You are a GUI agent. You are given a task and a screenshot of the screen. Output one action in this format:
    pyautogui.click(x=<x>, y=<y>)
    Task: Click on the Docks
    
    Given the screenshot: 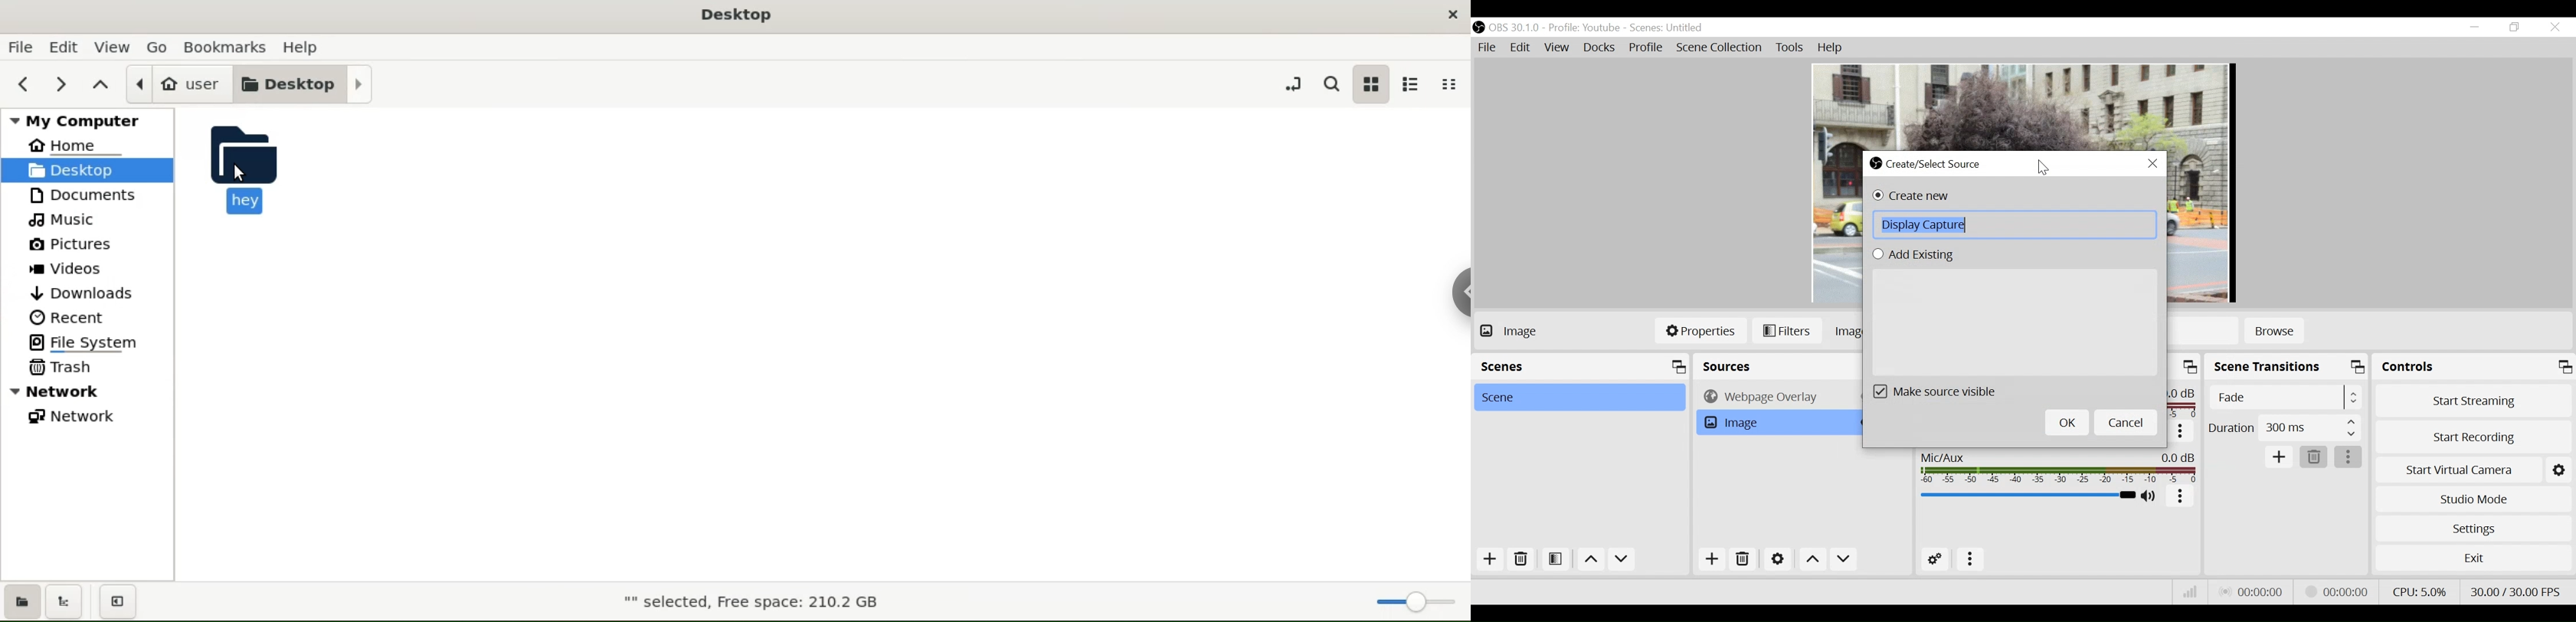 What is the action you would take?
    pyautogui.click(x=1600, y=48)
    